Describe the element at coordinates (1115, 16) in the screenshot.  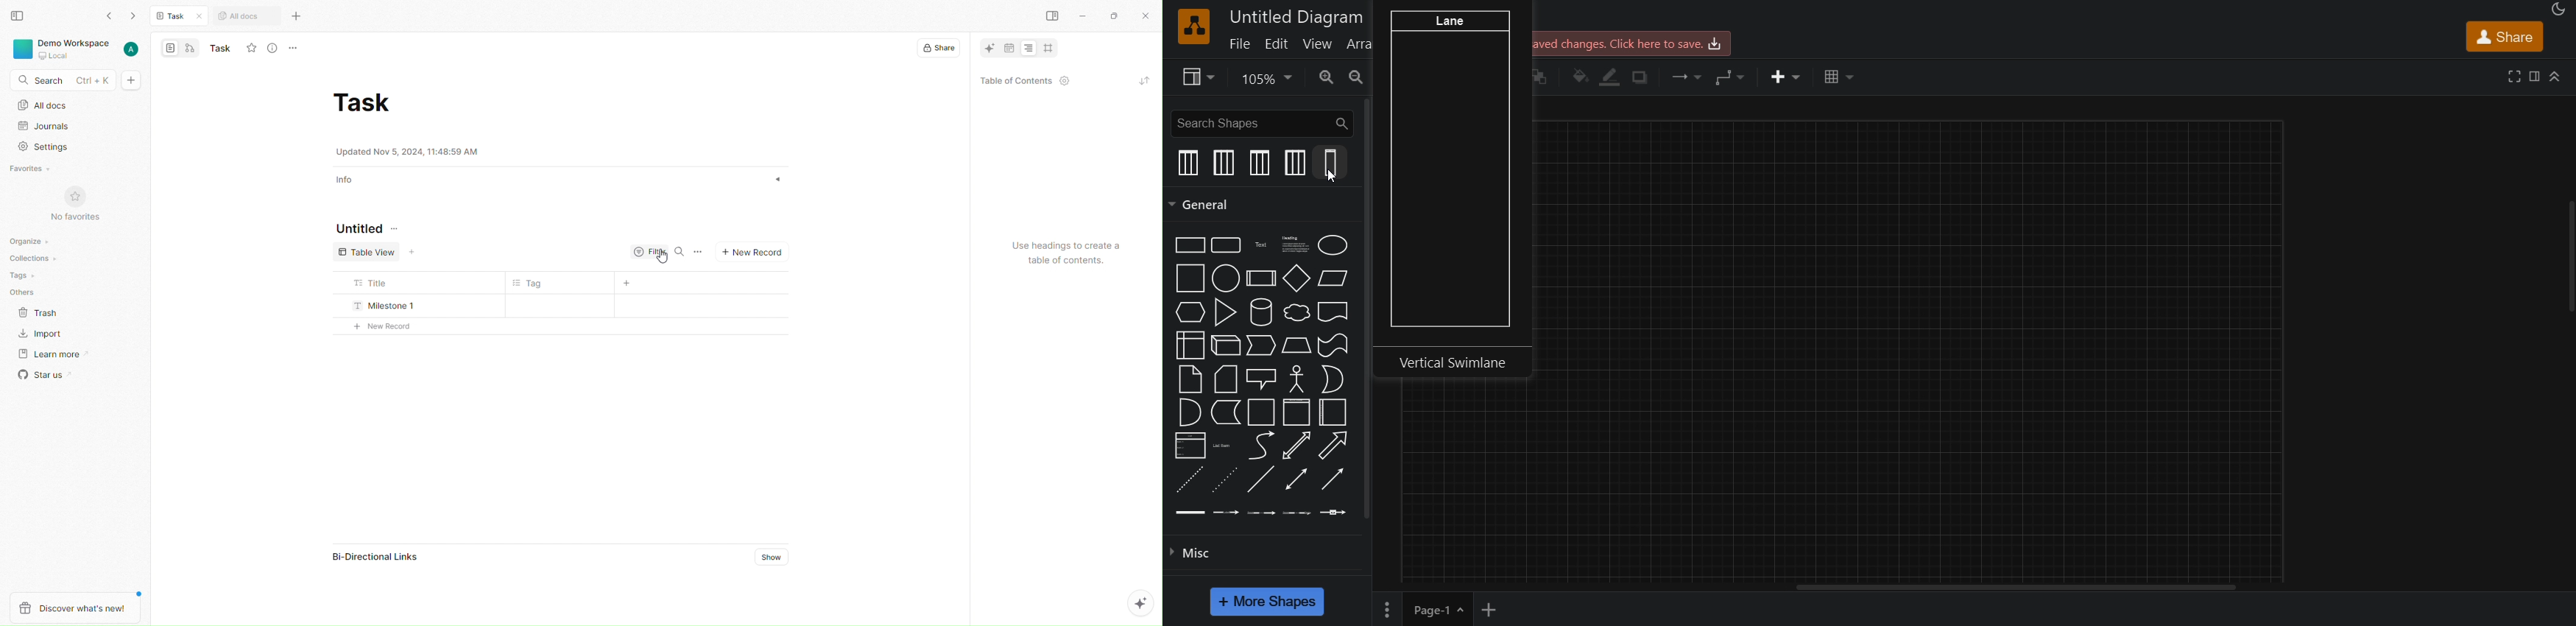
I see `maximize` at that location.